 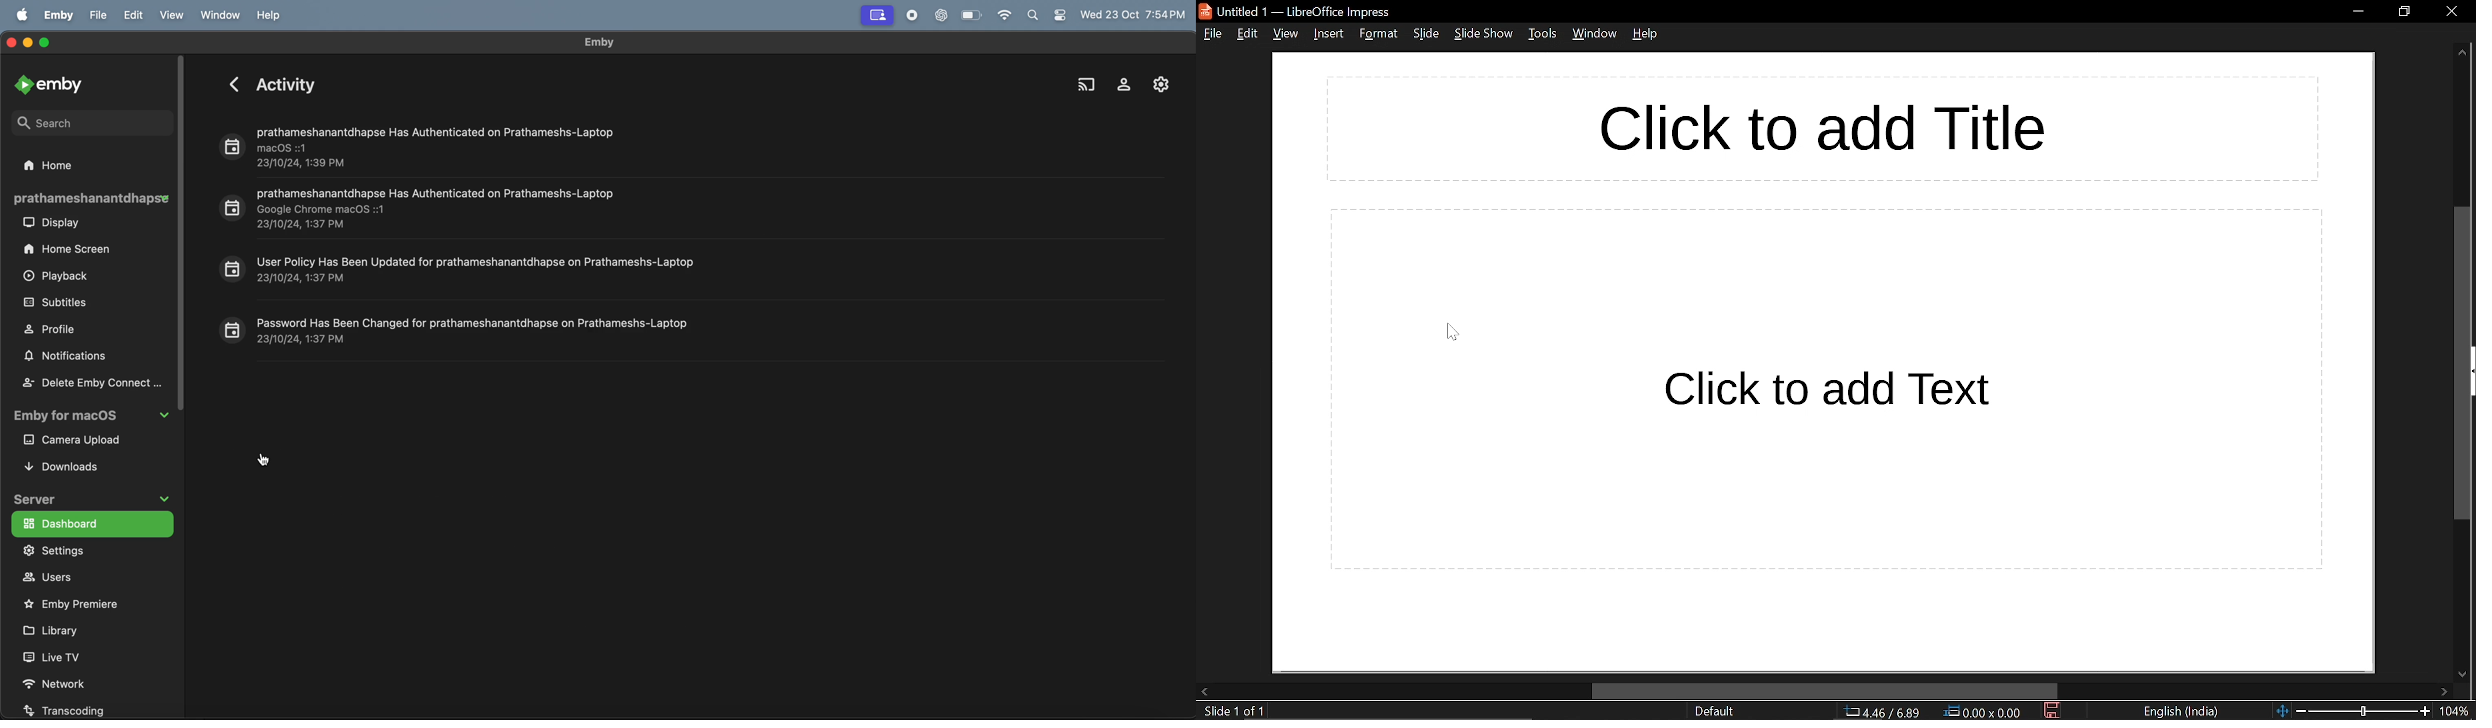 What do you see at coordinates (2353, 712) in the screenshot?
I see `zoom change` at bounding box center [2353, 712].